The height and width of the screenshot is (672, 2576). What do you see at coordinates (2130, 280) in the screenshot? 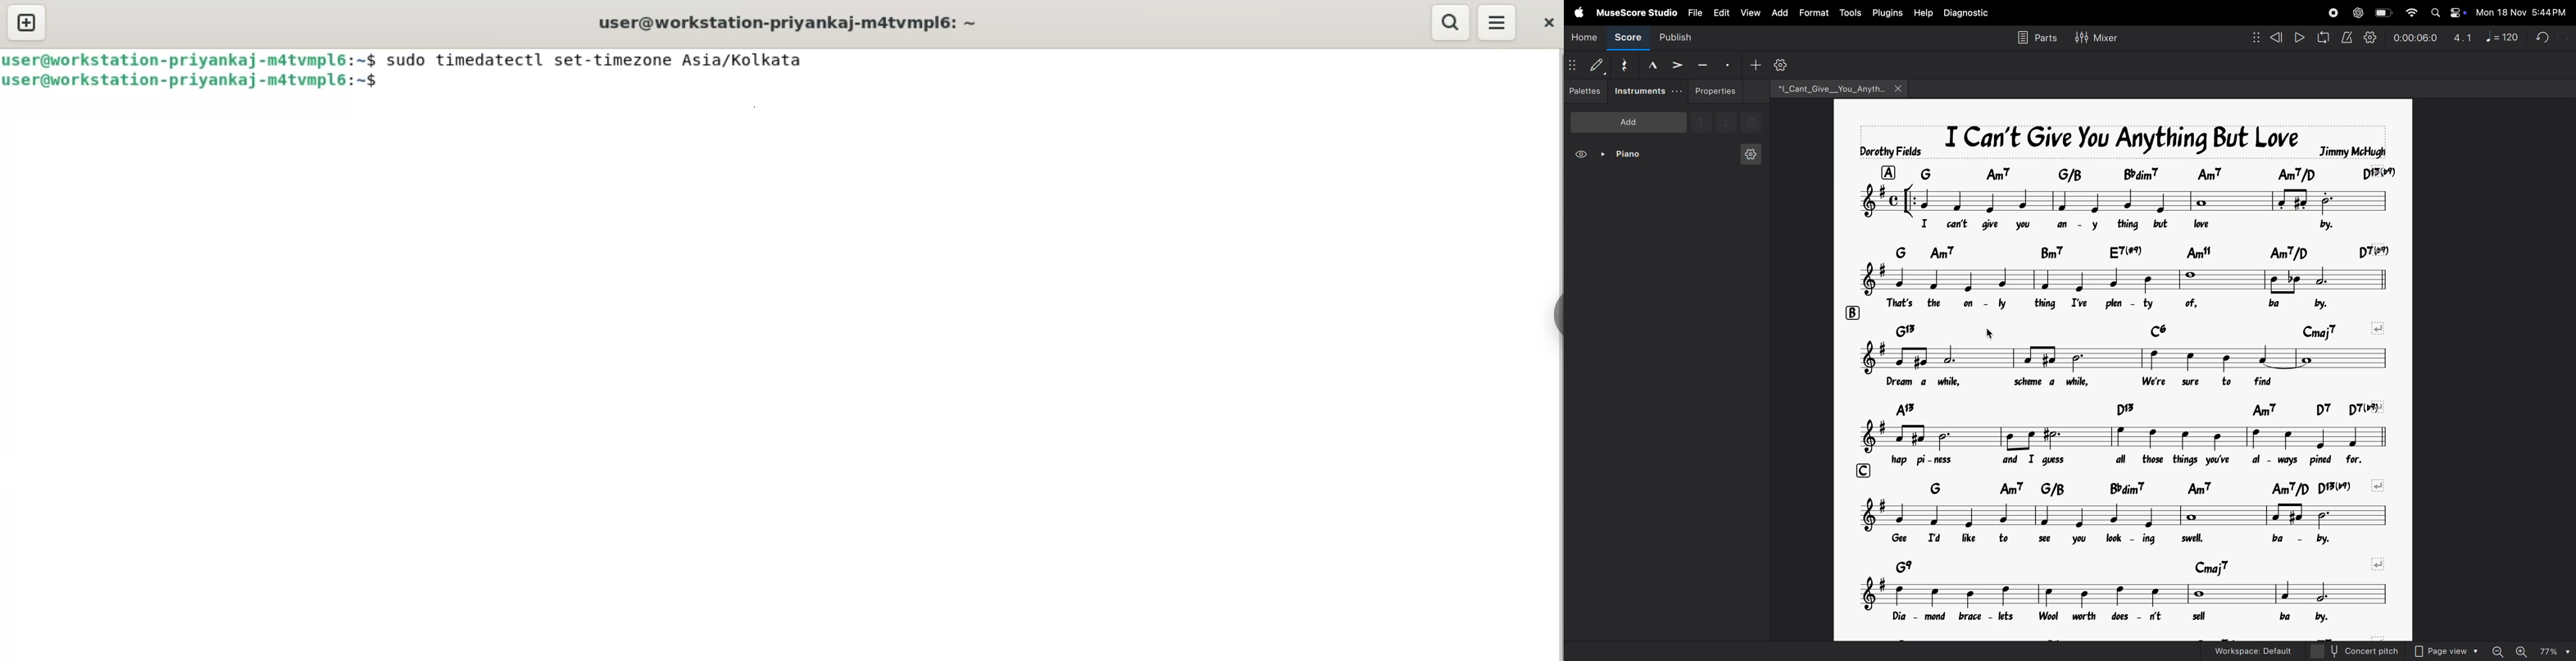
I see `notes` at bounding box center [2130, 280].